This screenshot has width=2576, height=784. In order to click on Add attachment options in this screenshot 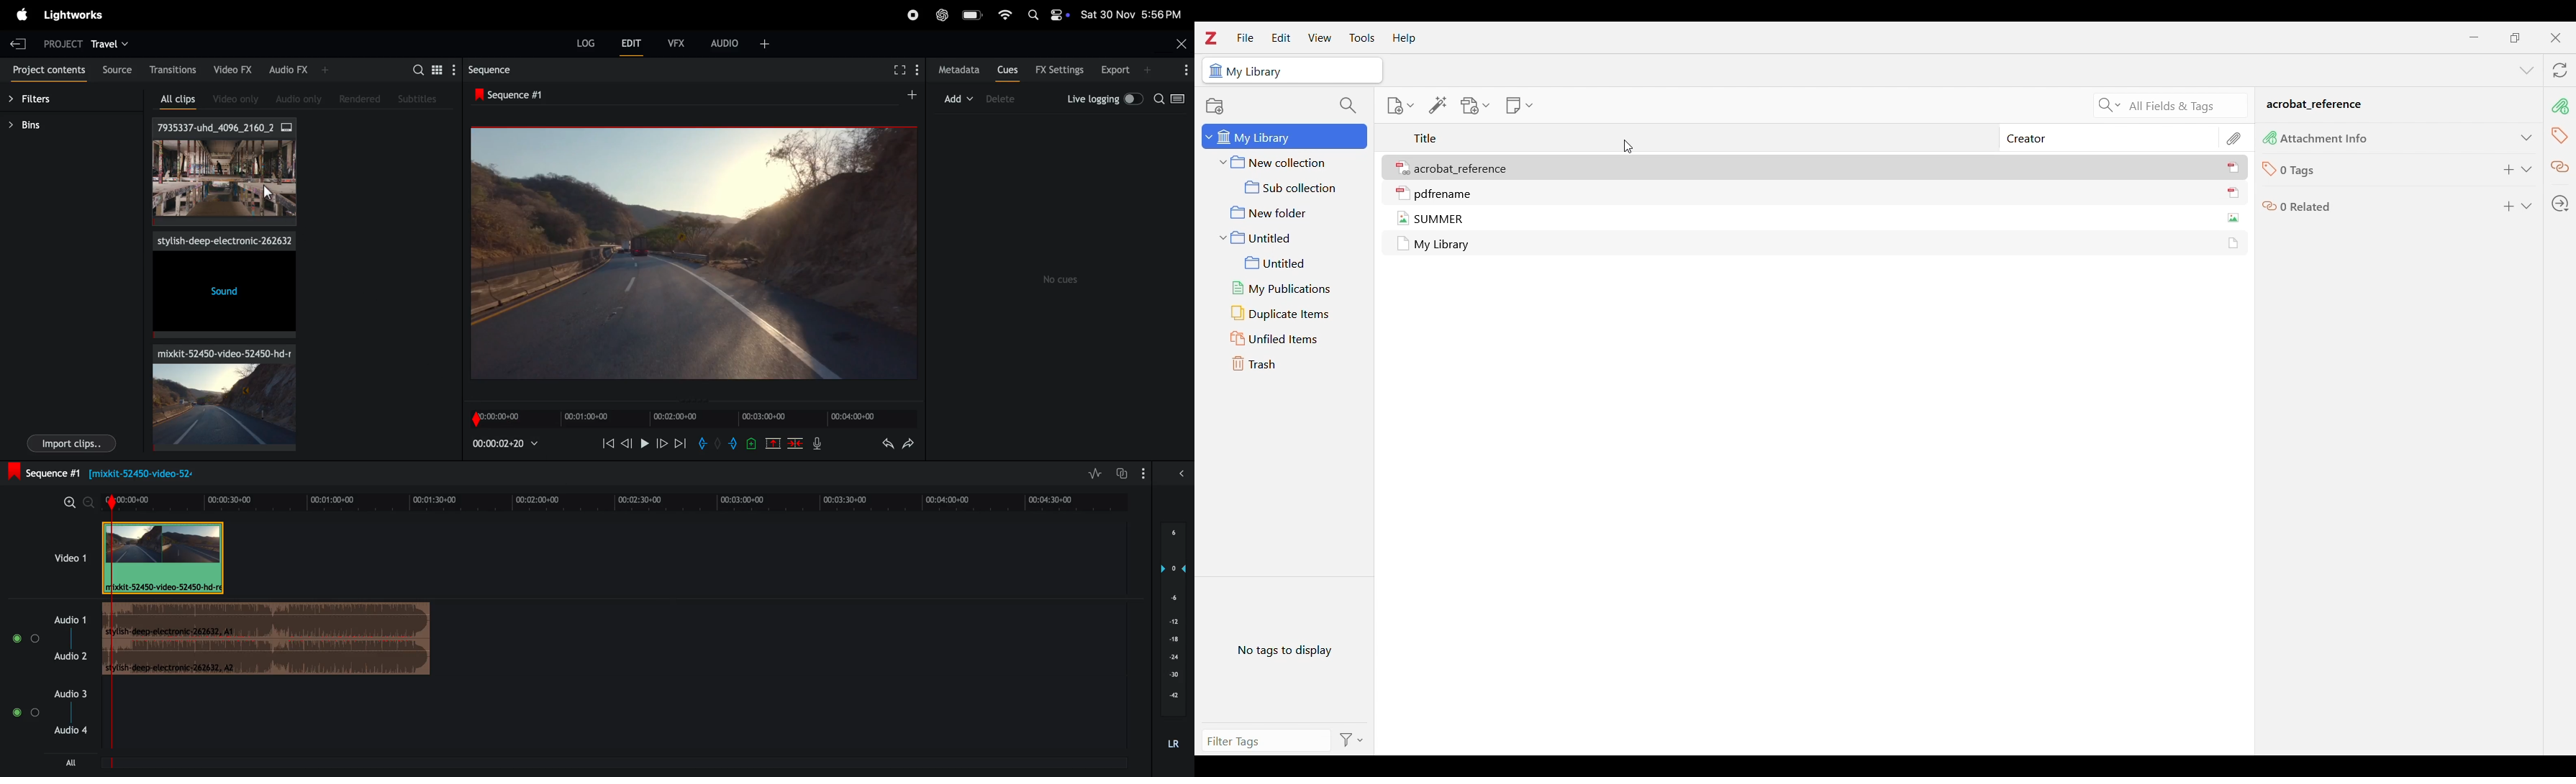, I will do `click(1475, 106)`.